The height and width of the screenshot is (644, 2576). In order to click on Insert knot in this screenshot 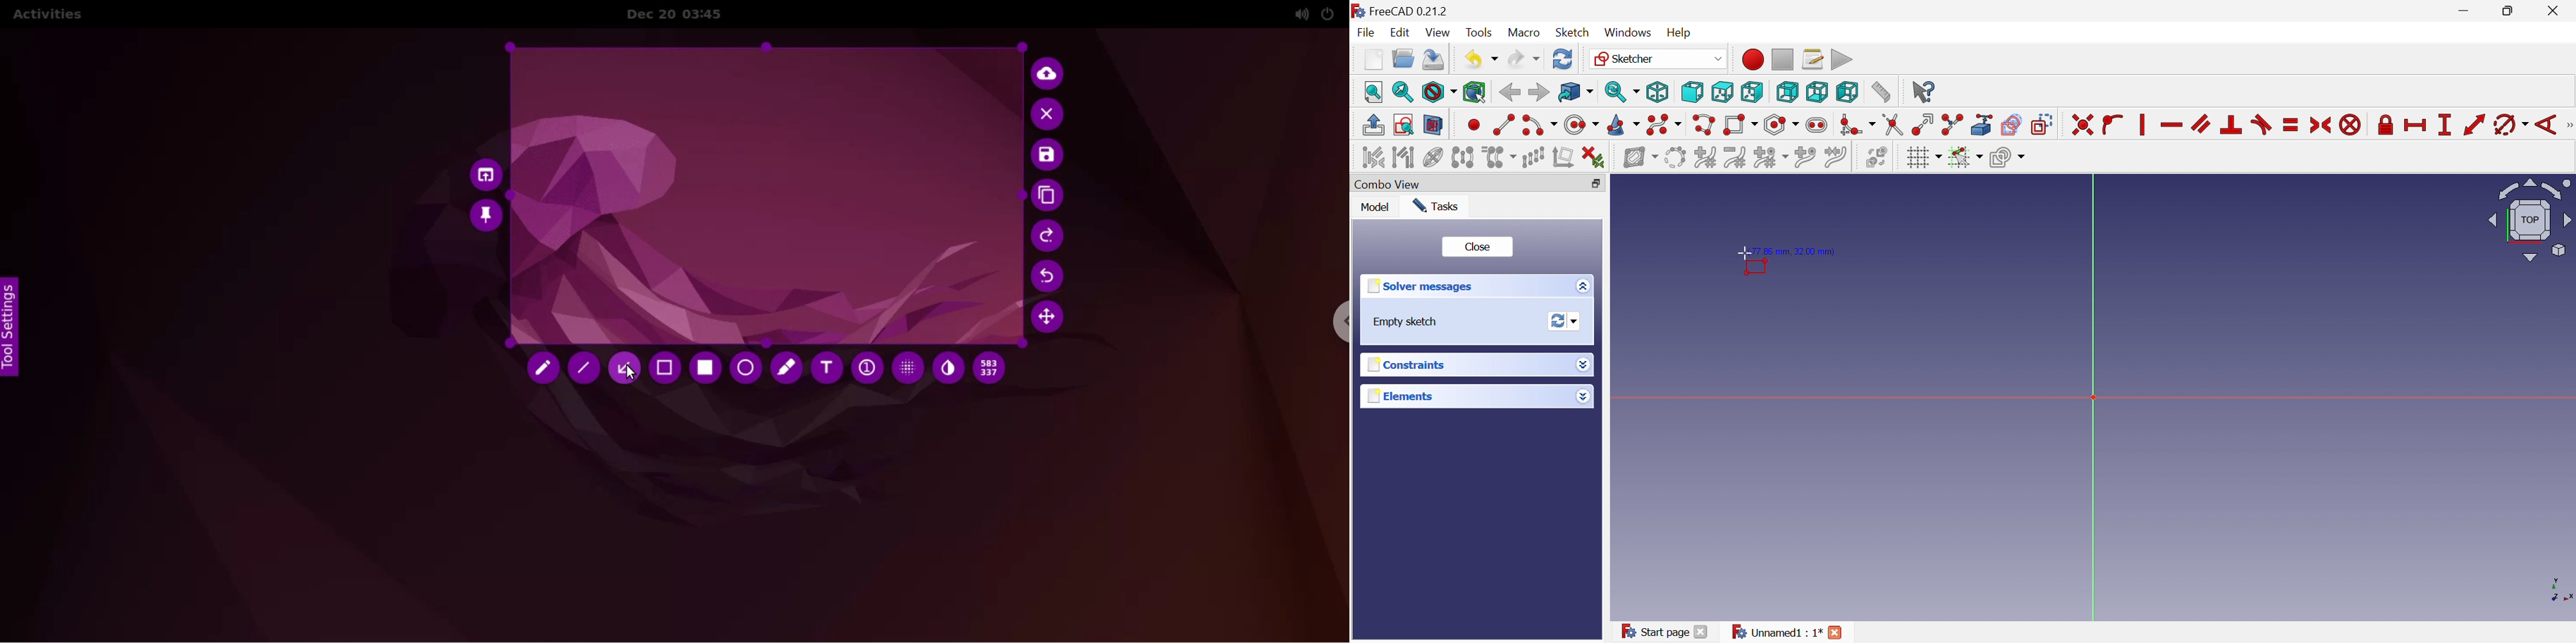, I will do `click(1806, 159)`.